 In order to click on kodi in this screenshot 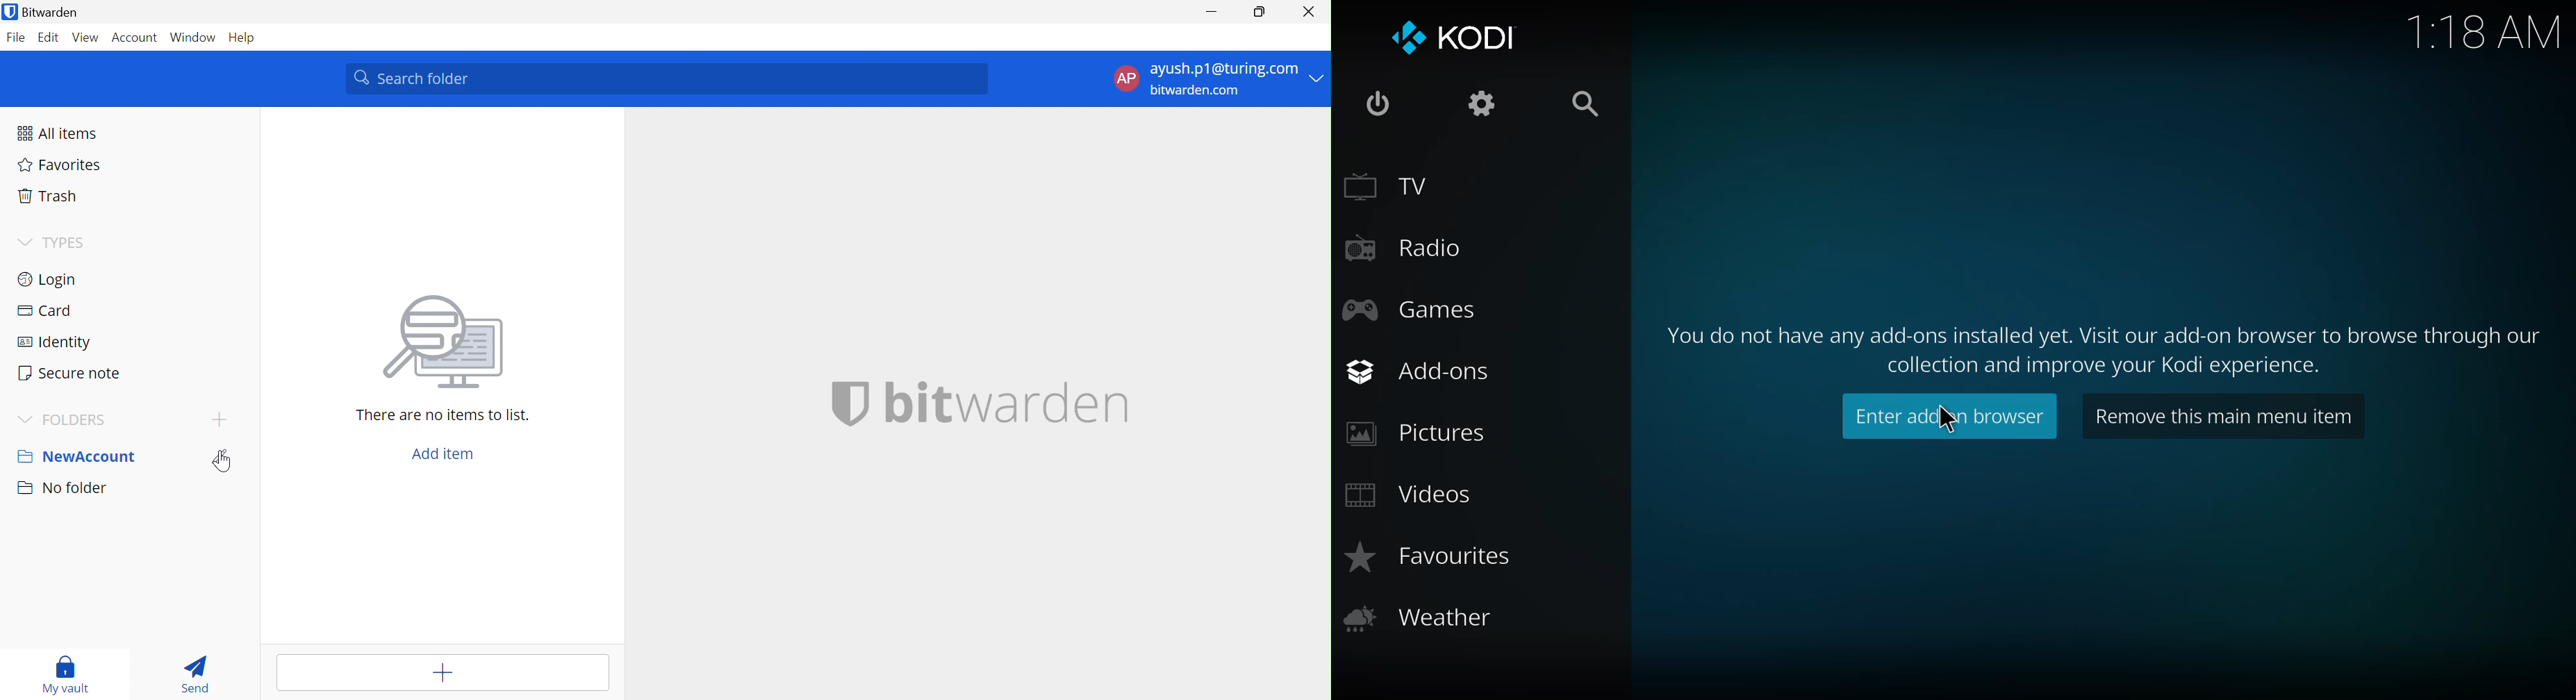, I will do `click(1462, 36)`.